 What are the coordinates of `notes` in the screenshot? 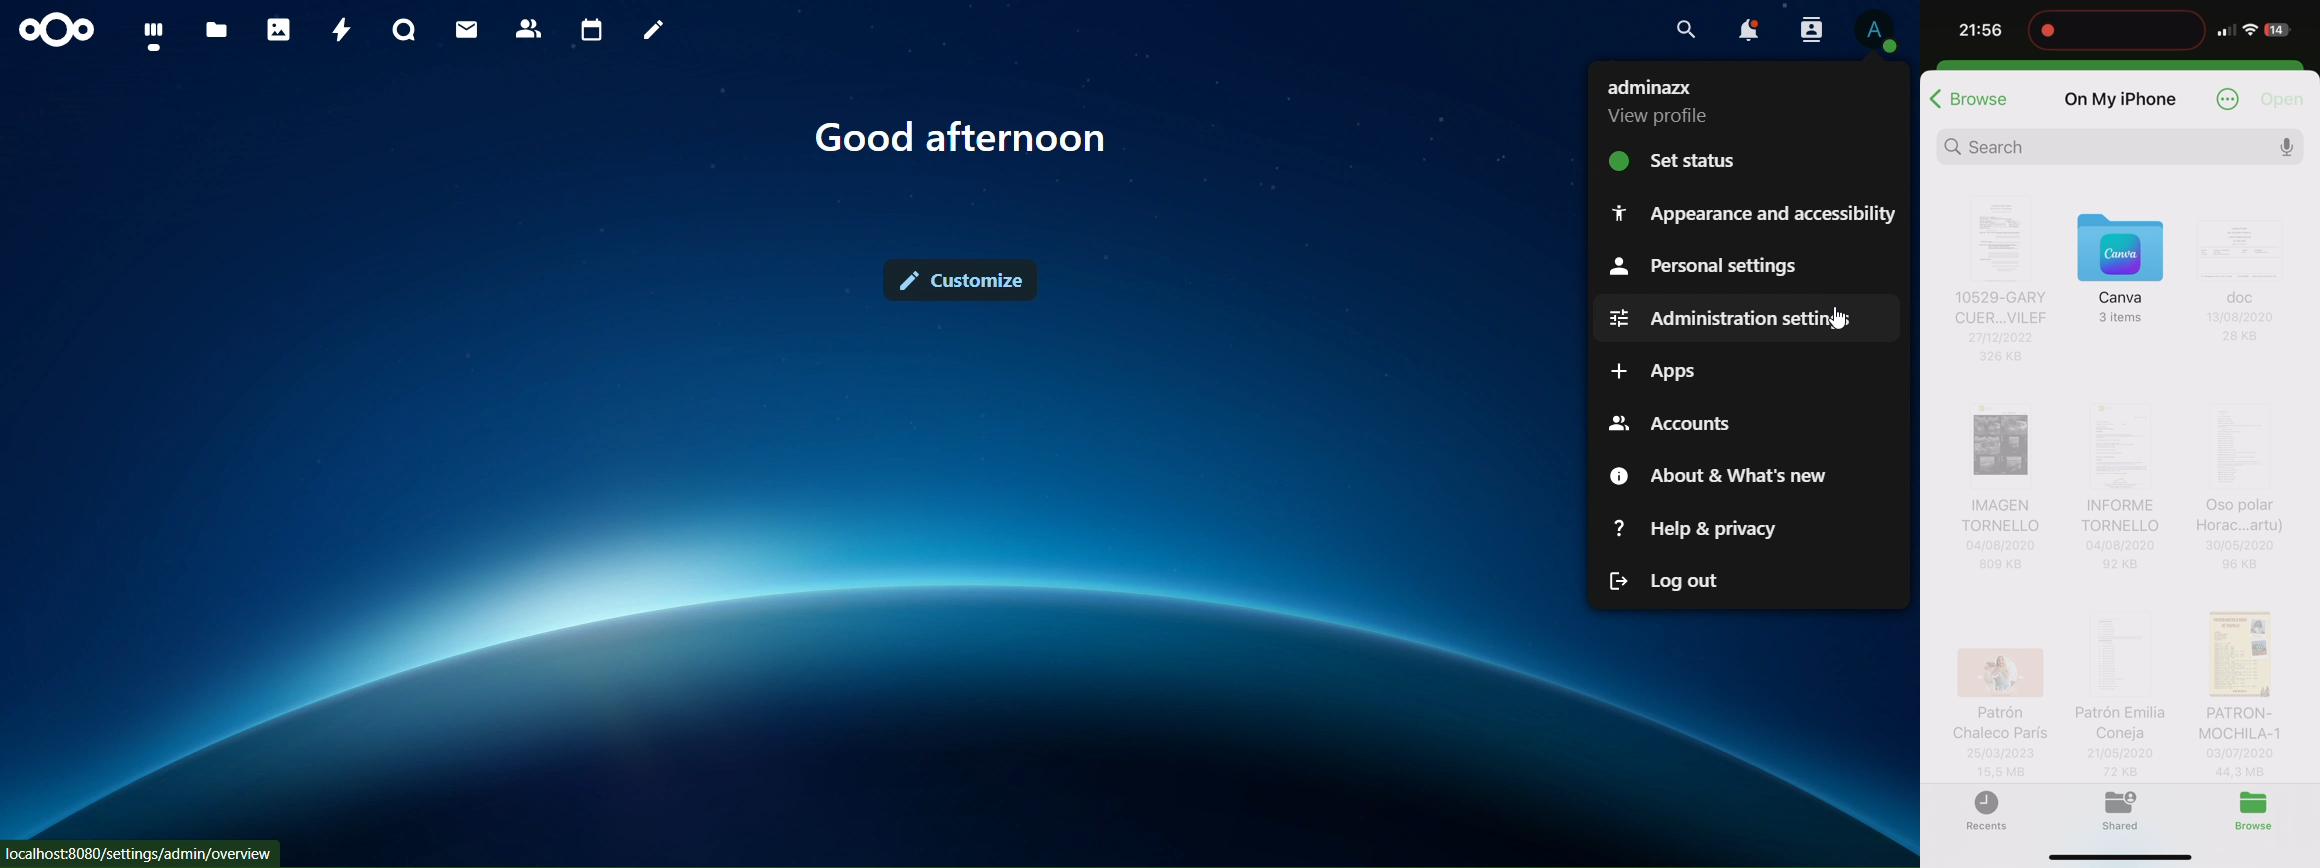 It's located at (654, 29).